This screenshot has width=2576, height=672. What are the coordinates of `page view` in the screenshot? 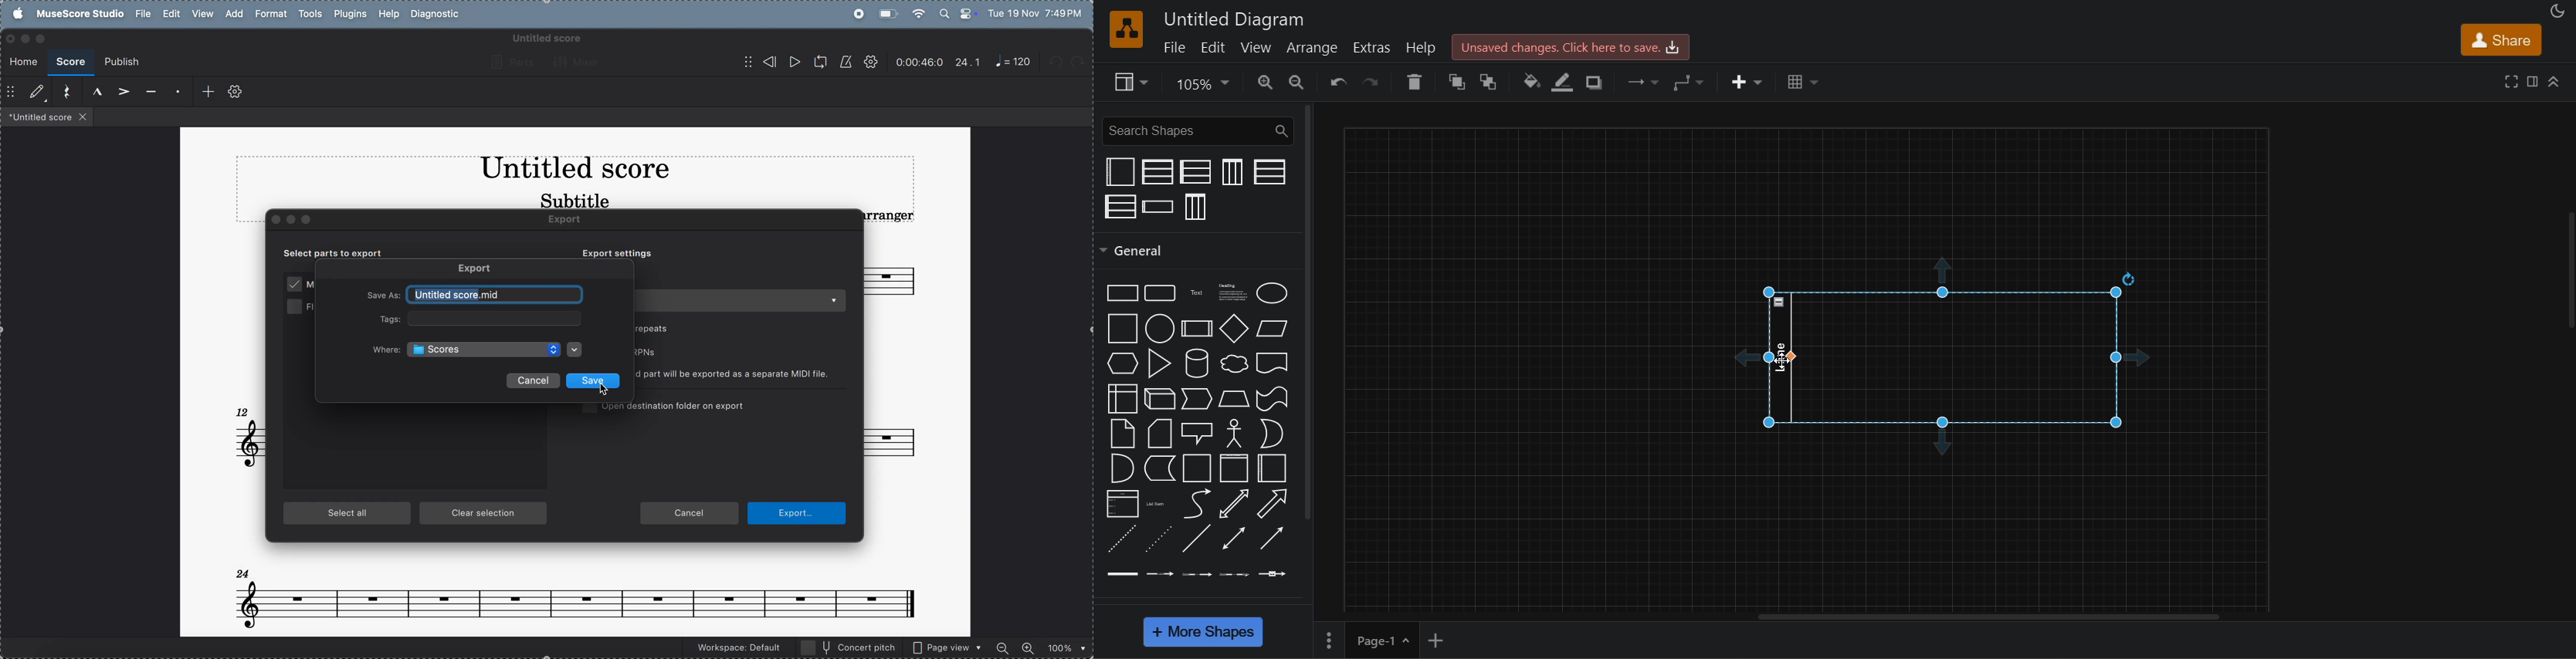 It's located at (948, 647).